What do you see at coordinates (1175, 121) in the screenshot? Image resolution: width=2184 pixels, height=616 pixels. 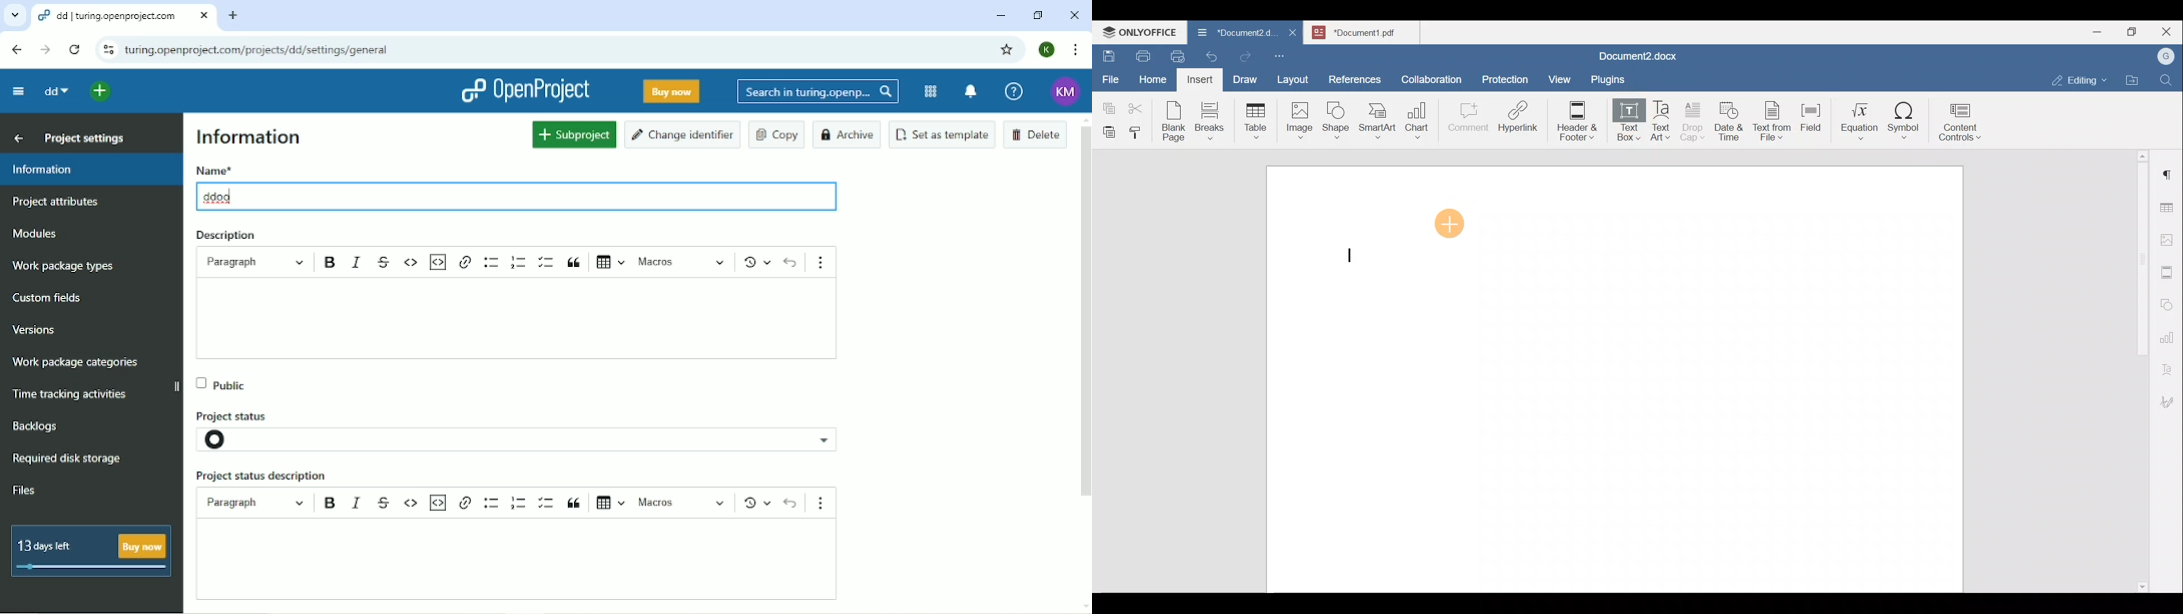 I see `Blank page` at bounding box center [1175, 121].